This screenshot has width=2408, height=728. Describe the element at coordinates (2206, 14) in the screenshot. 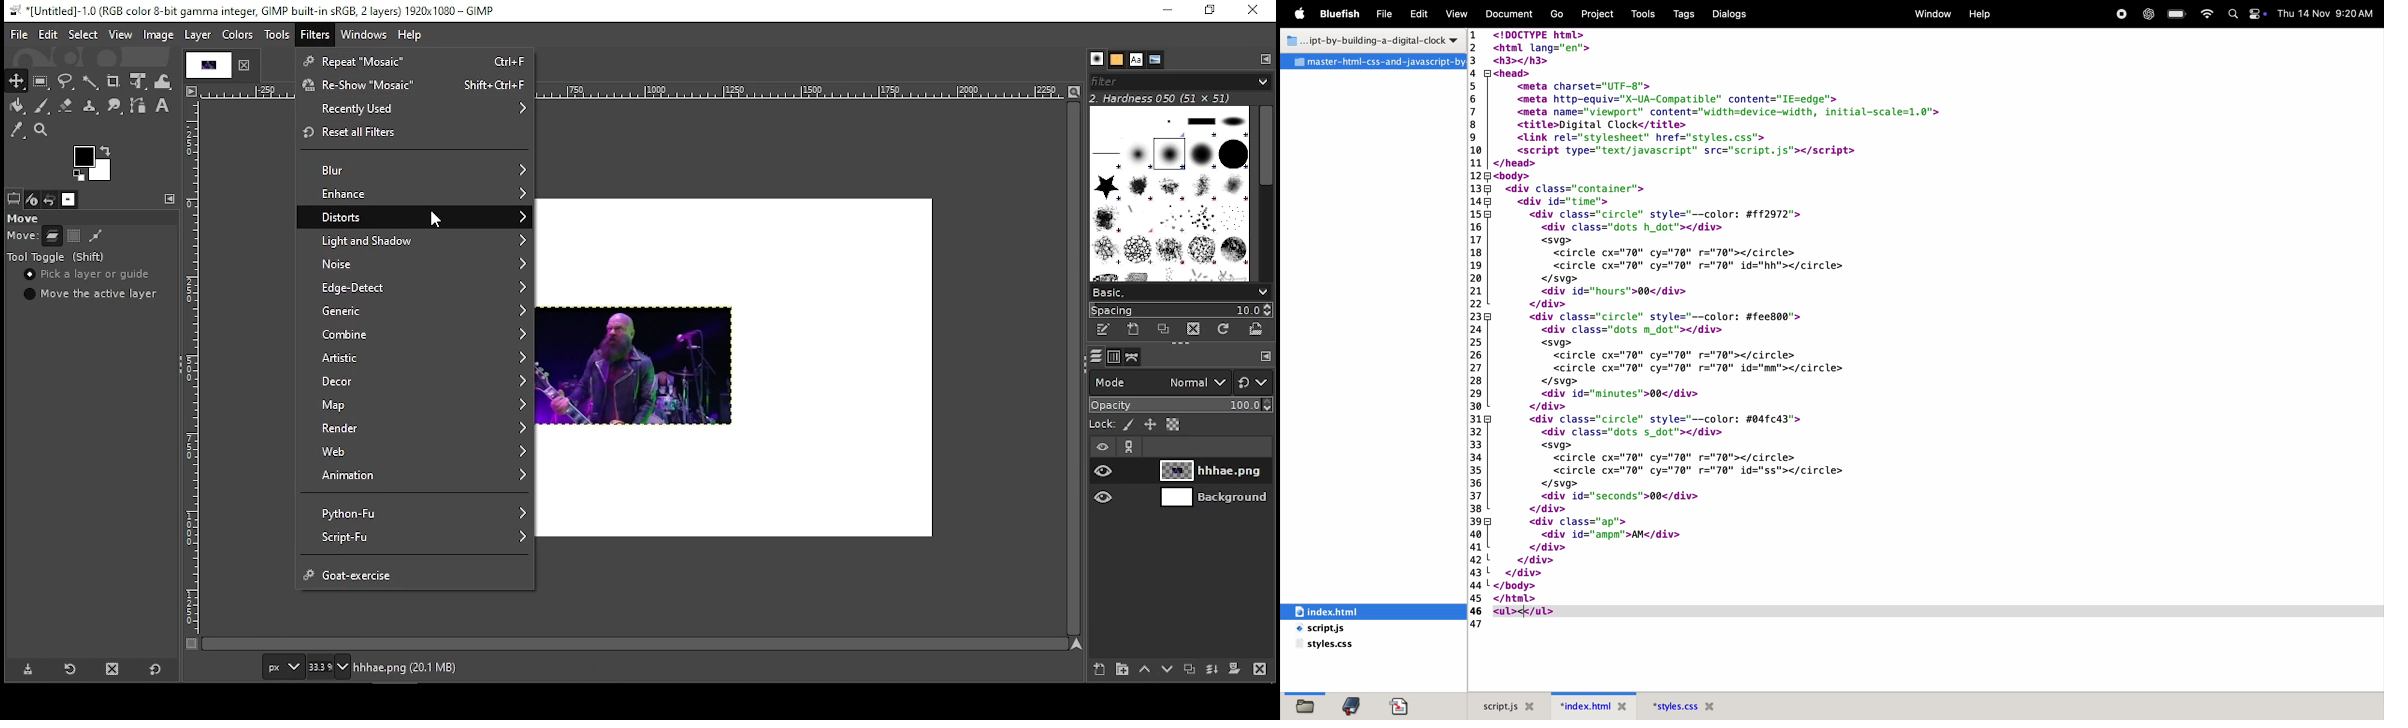

I see `wifi` at that location.